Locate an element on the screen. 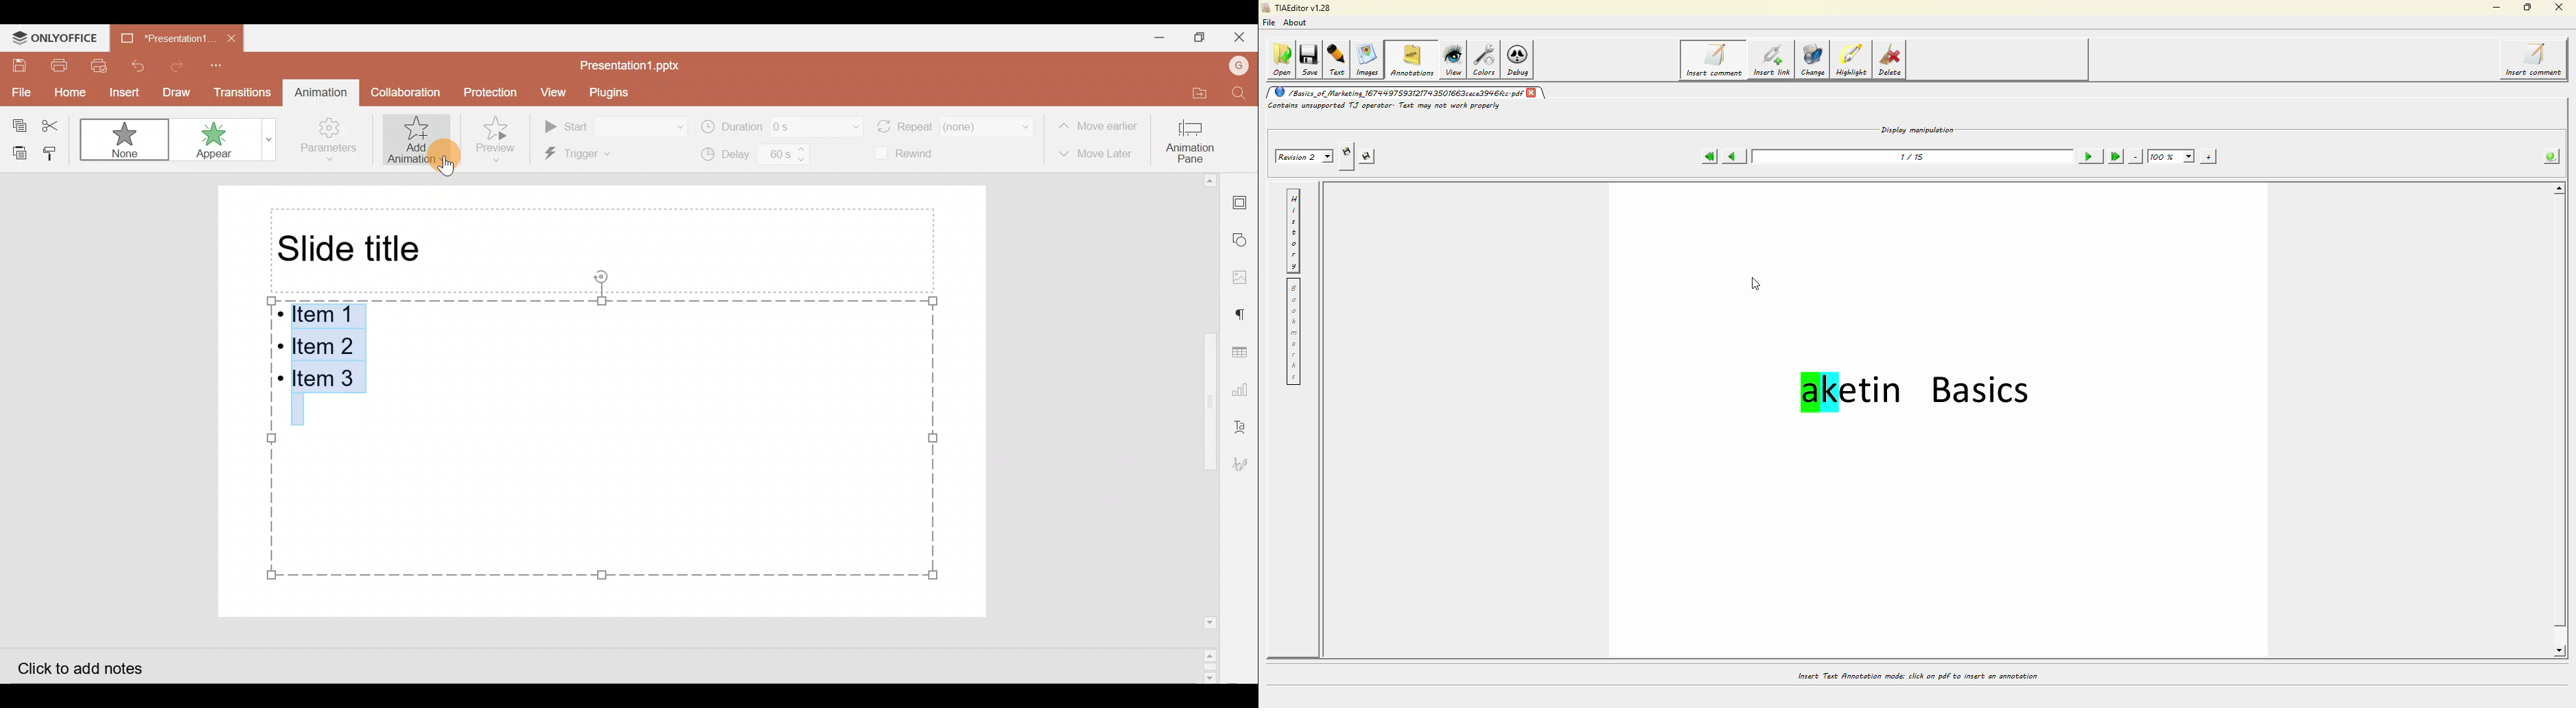  Add animation is located at coordinates (421, 142).